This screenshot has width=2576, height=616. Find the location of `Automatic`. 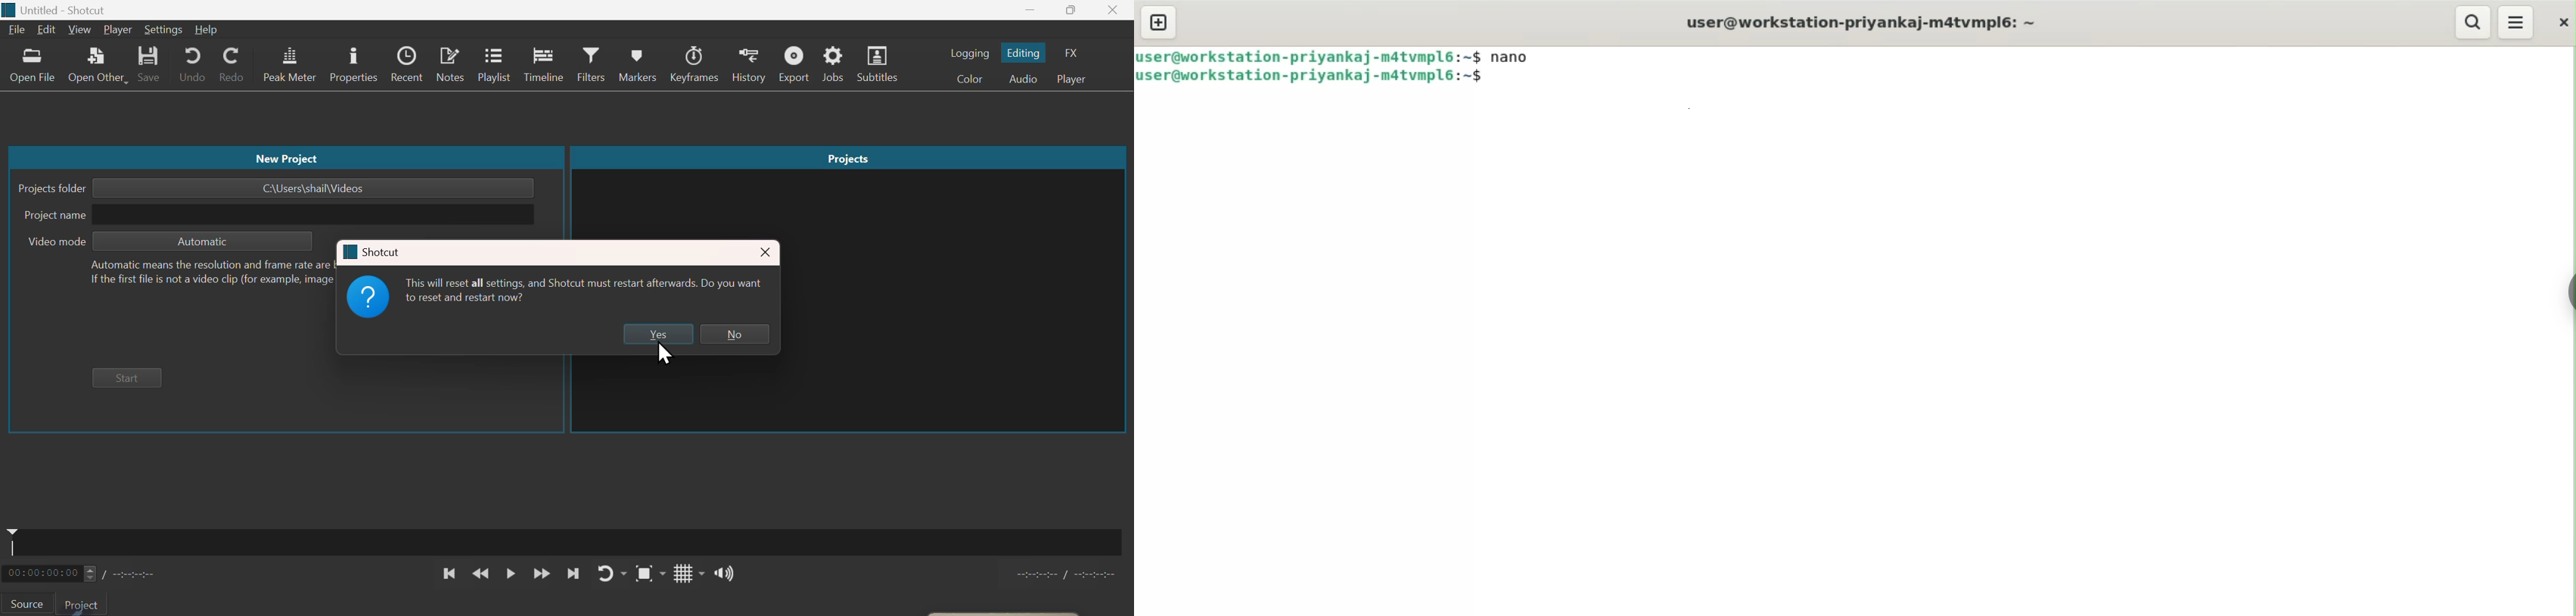

Automatic is located at coordinates (204, 242).